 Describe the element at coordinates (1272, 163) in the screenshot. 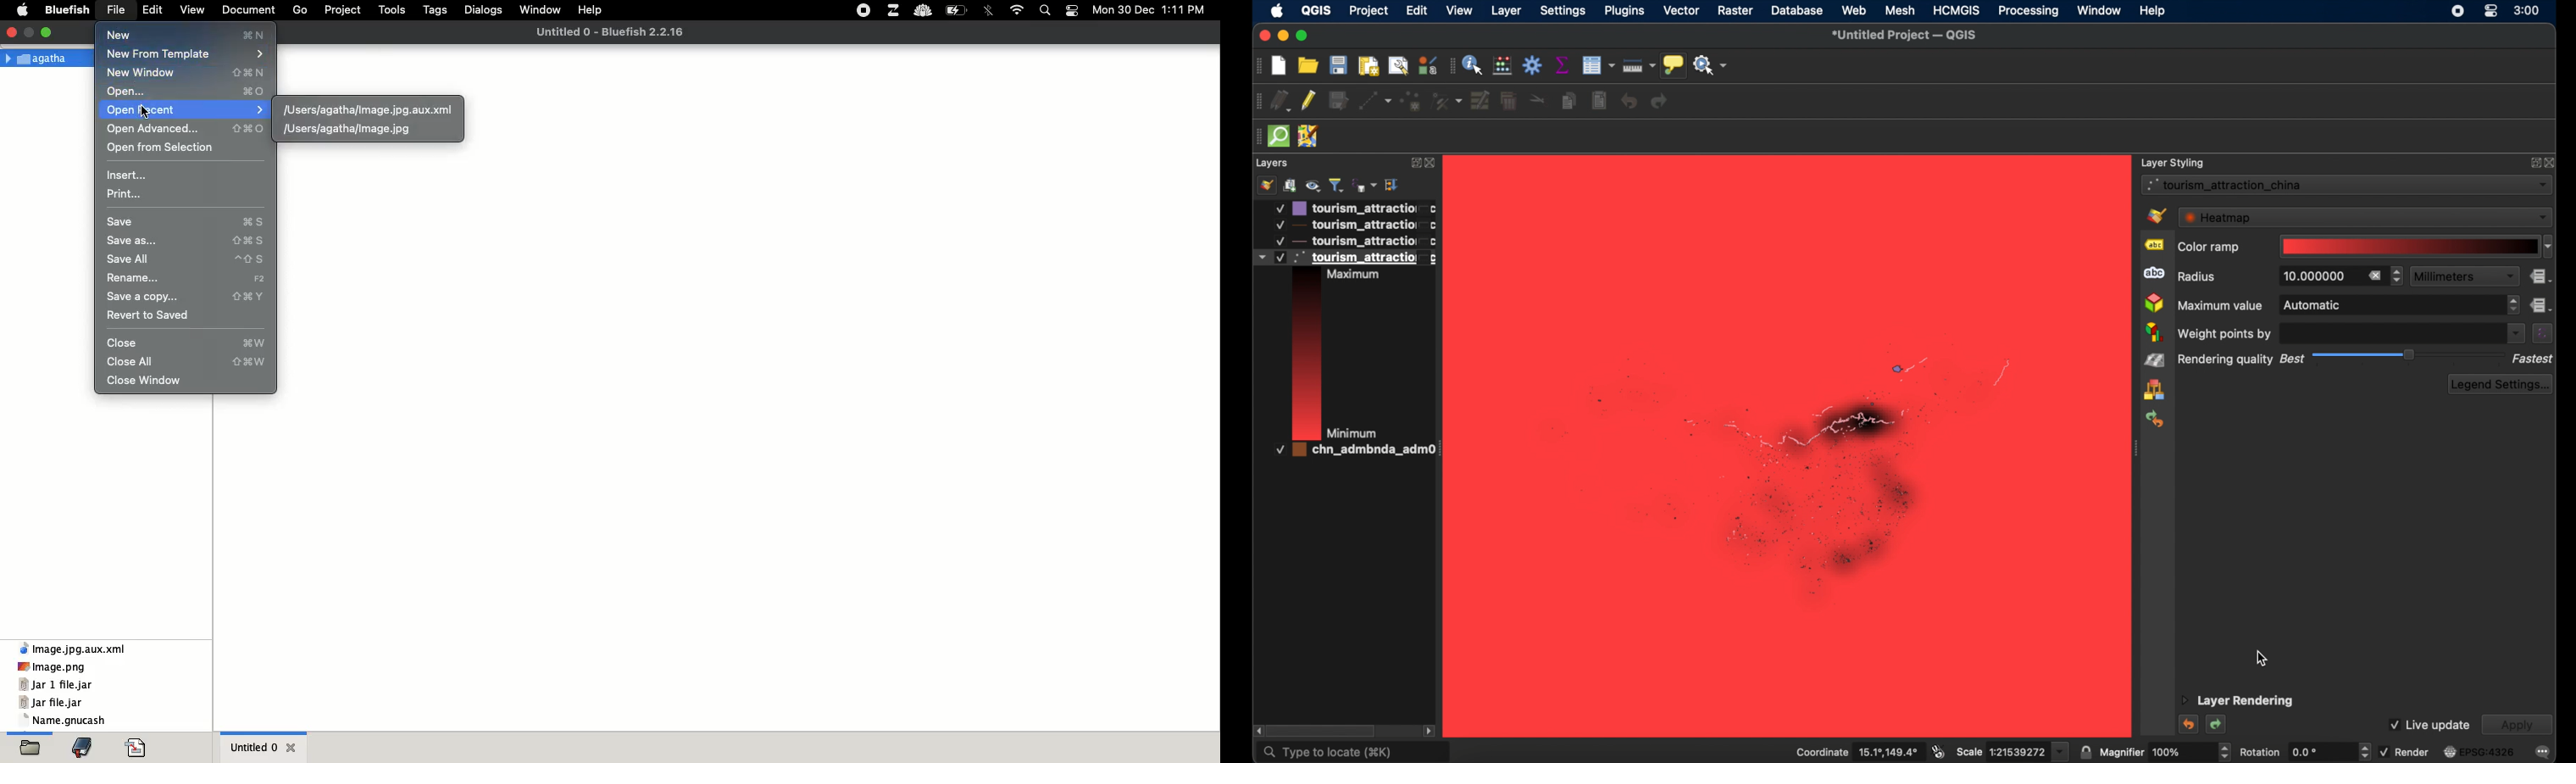

I see `layers` at that location.